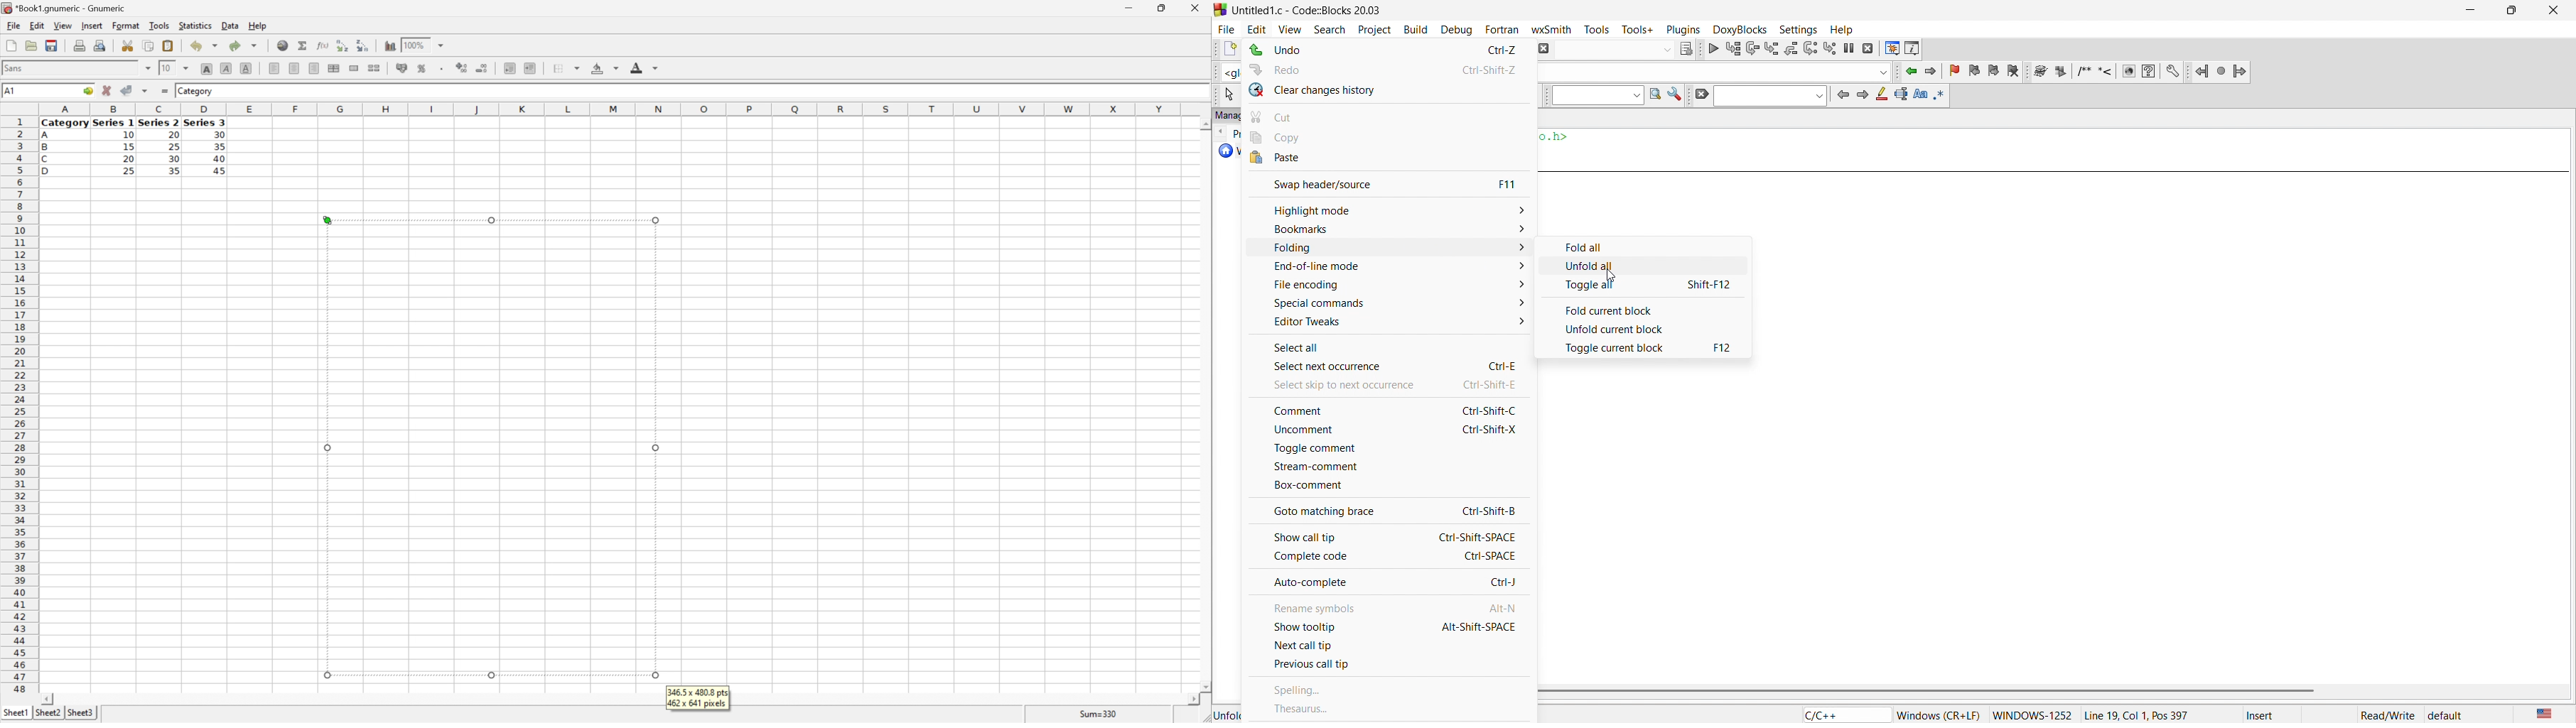 Image resolution: width=2576 pixels, height=728 pixels. Describe the element at coordinates (1593, 96) in the screenshot. I see `search box` at that location.